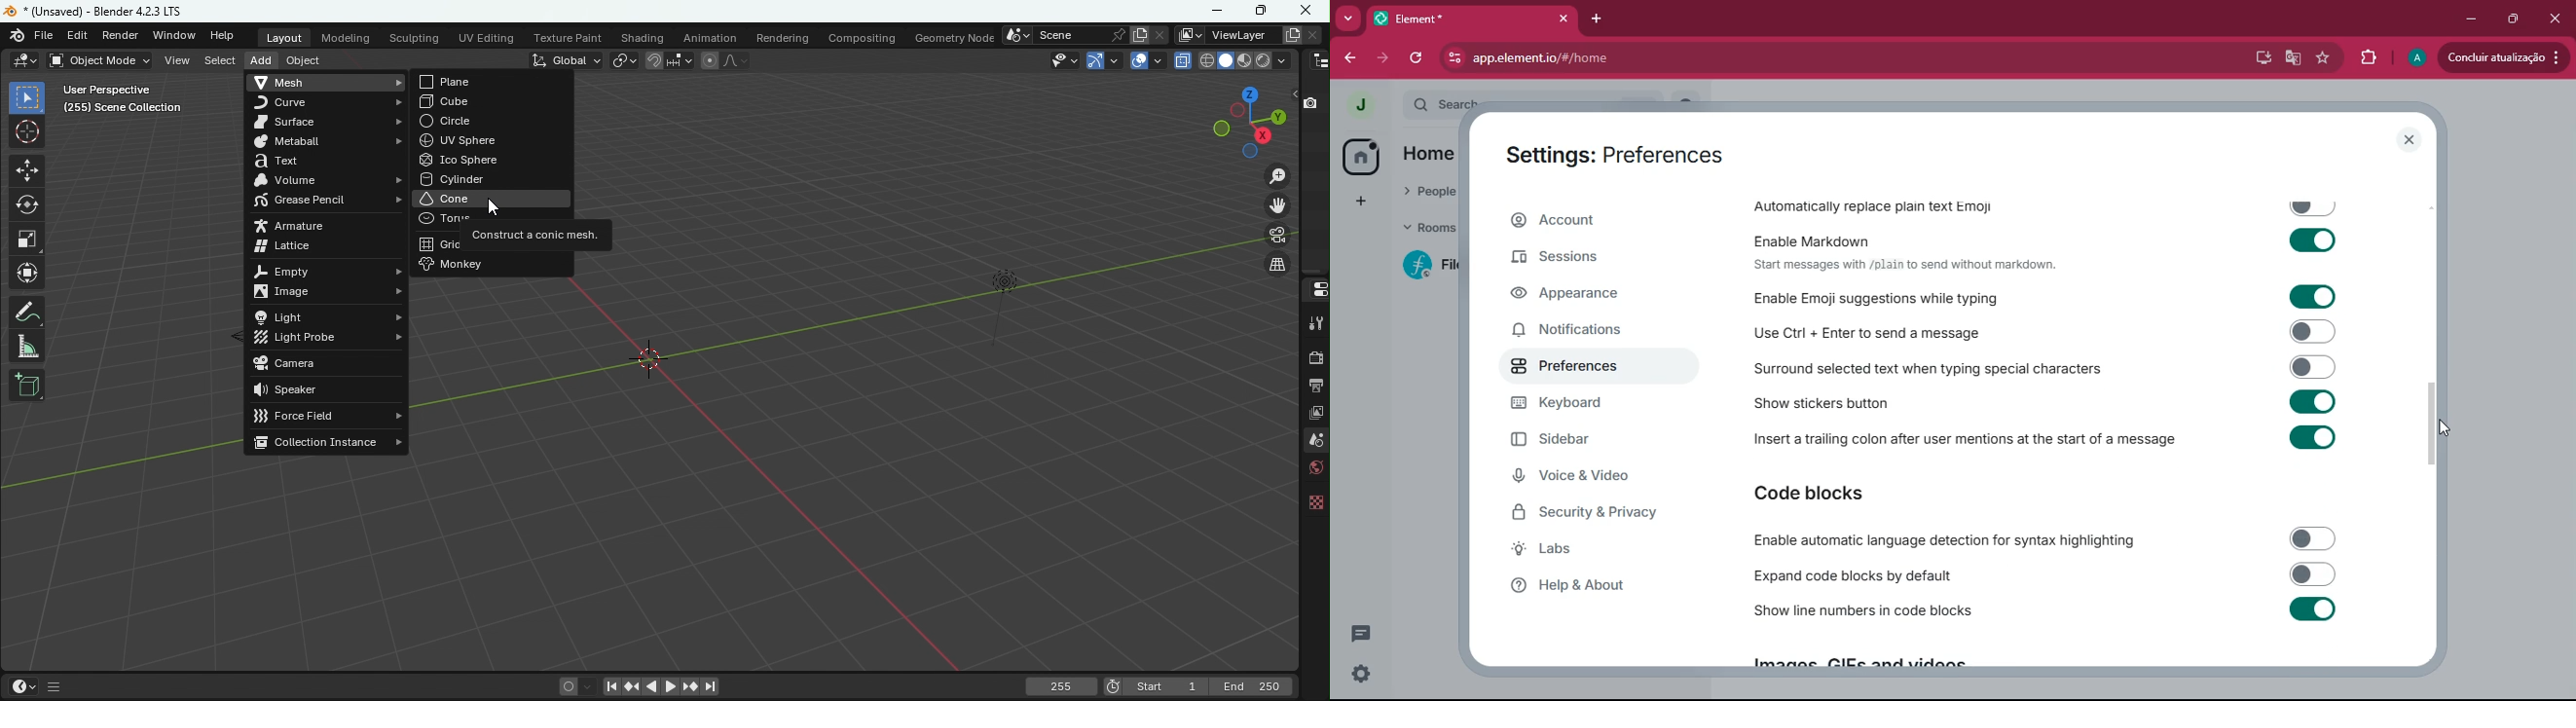 Image resolution: width=2576 pixels, height=728 pixels. What do you see at coordinates (2471, 19) in the screenshot?
I see `minimize` at bounding box center [2471, 19].